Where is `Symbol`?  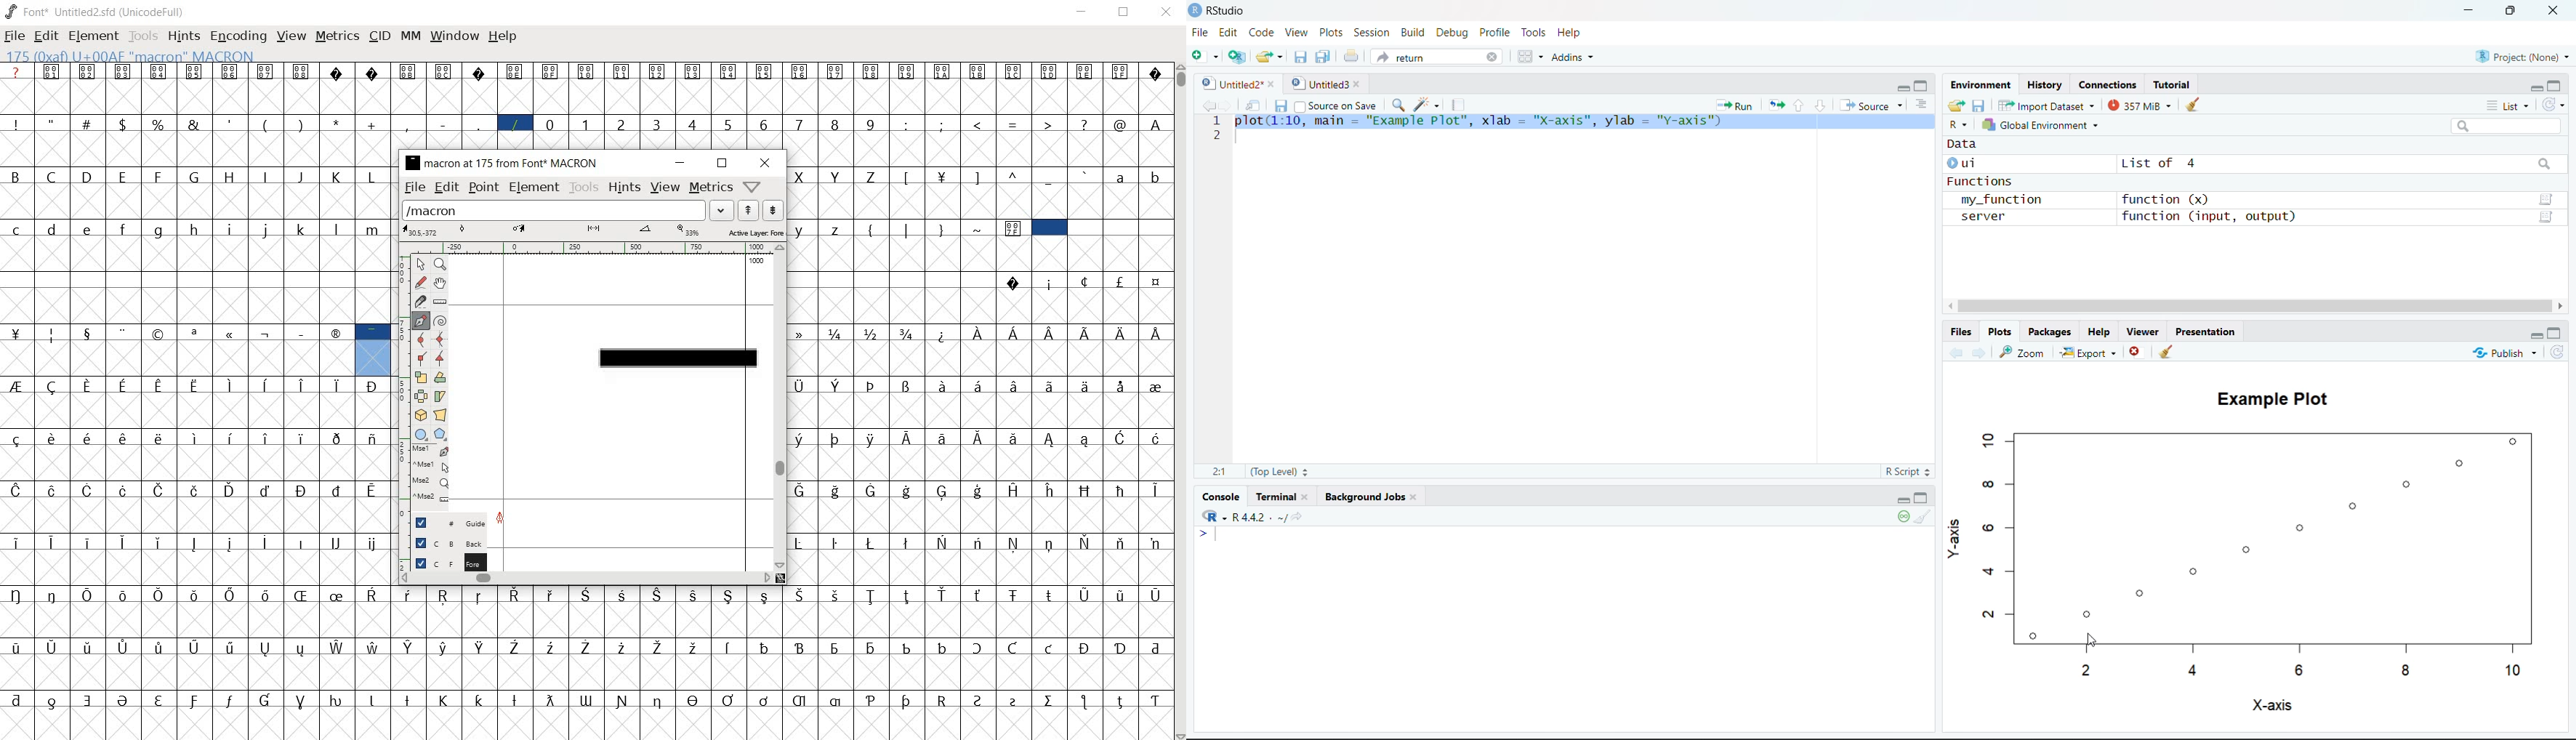 Symbol is located at coordinates (801, 595).